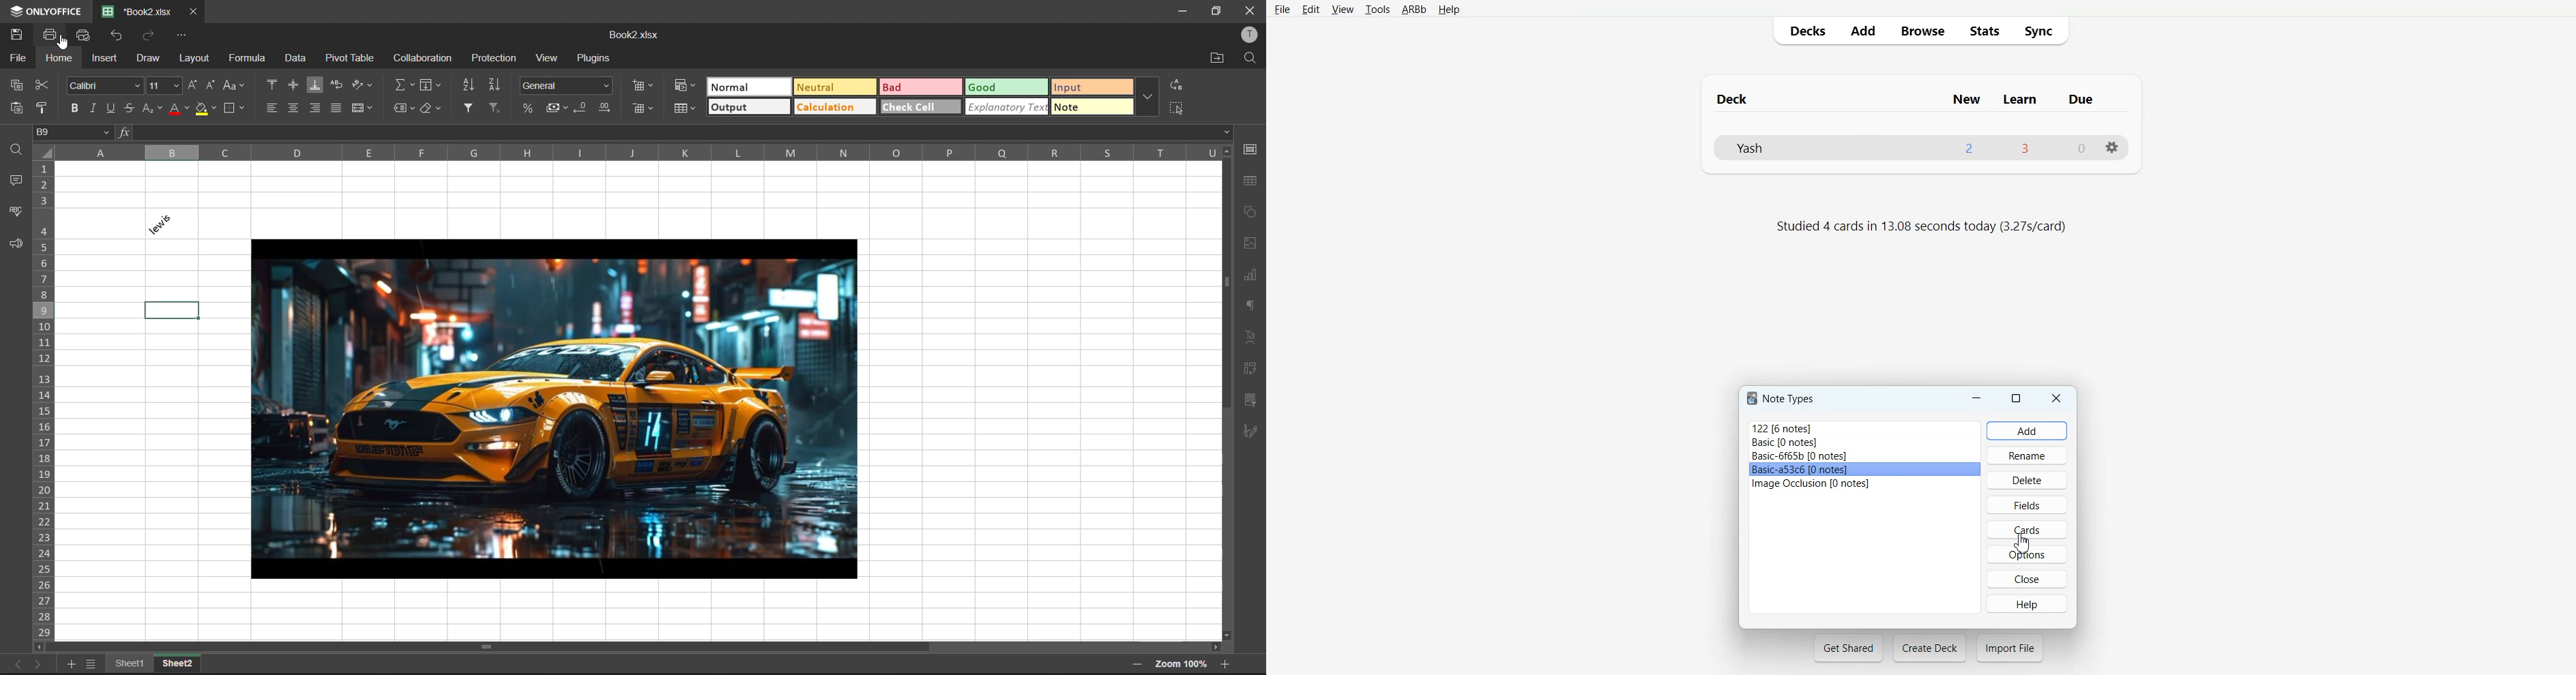 This screenshot has height=700, width=2576. What do you see at coordinates (44, 9) in the screenshot?
I see `app name` at bounding box center [44, 9].